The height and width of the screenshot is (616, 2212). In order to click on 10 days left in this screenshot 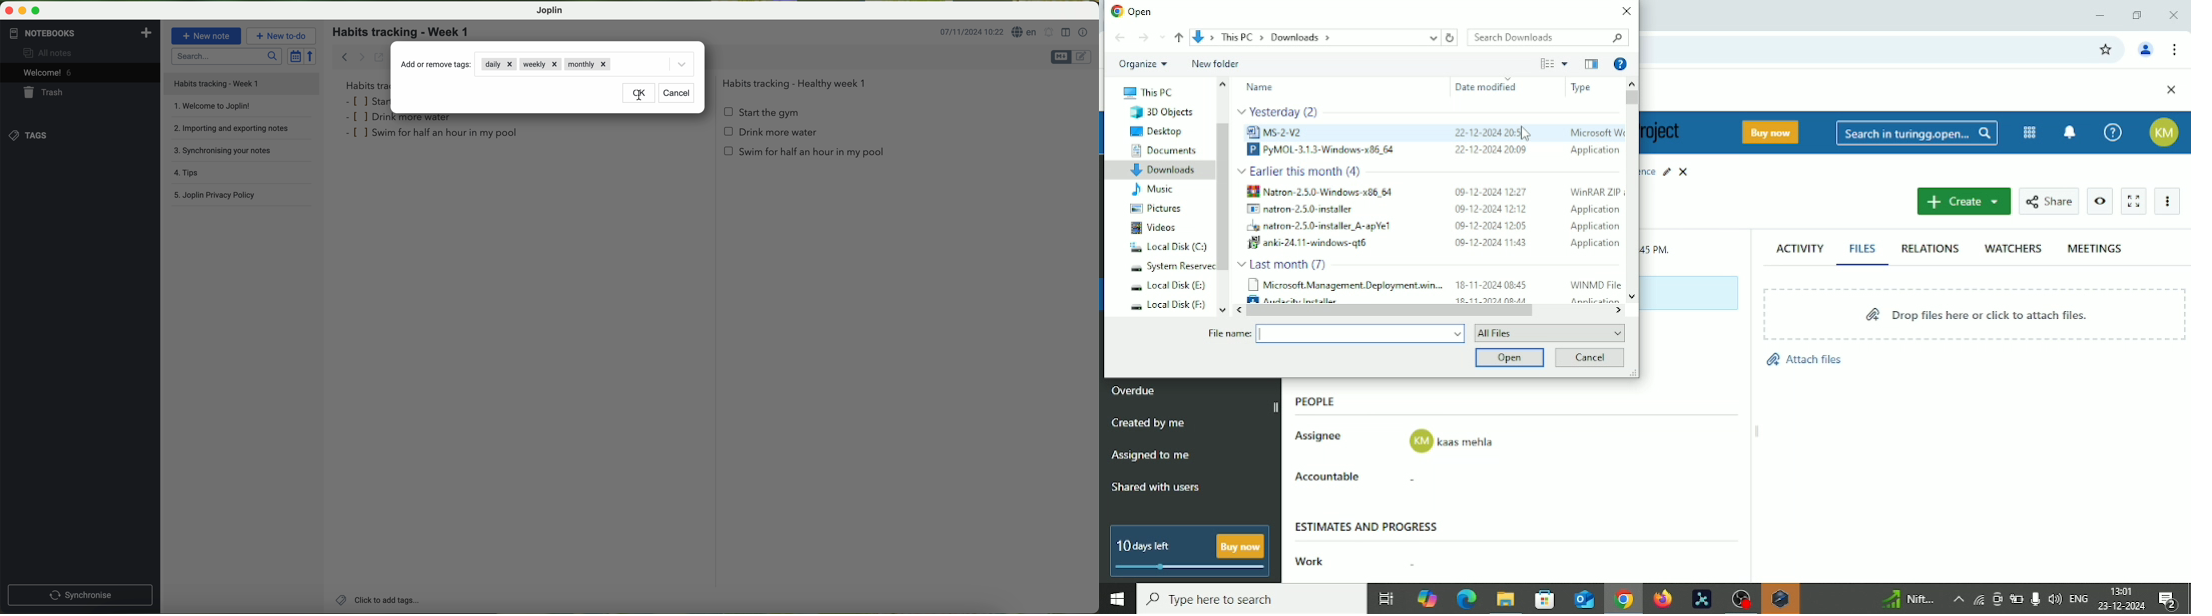, I will do `click(1145, 547)`.